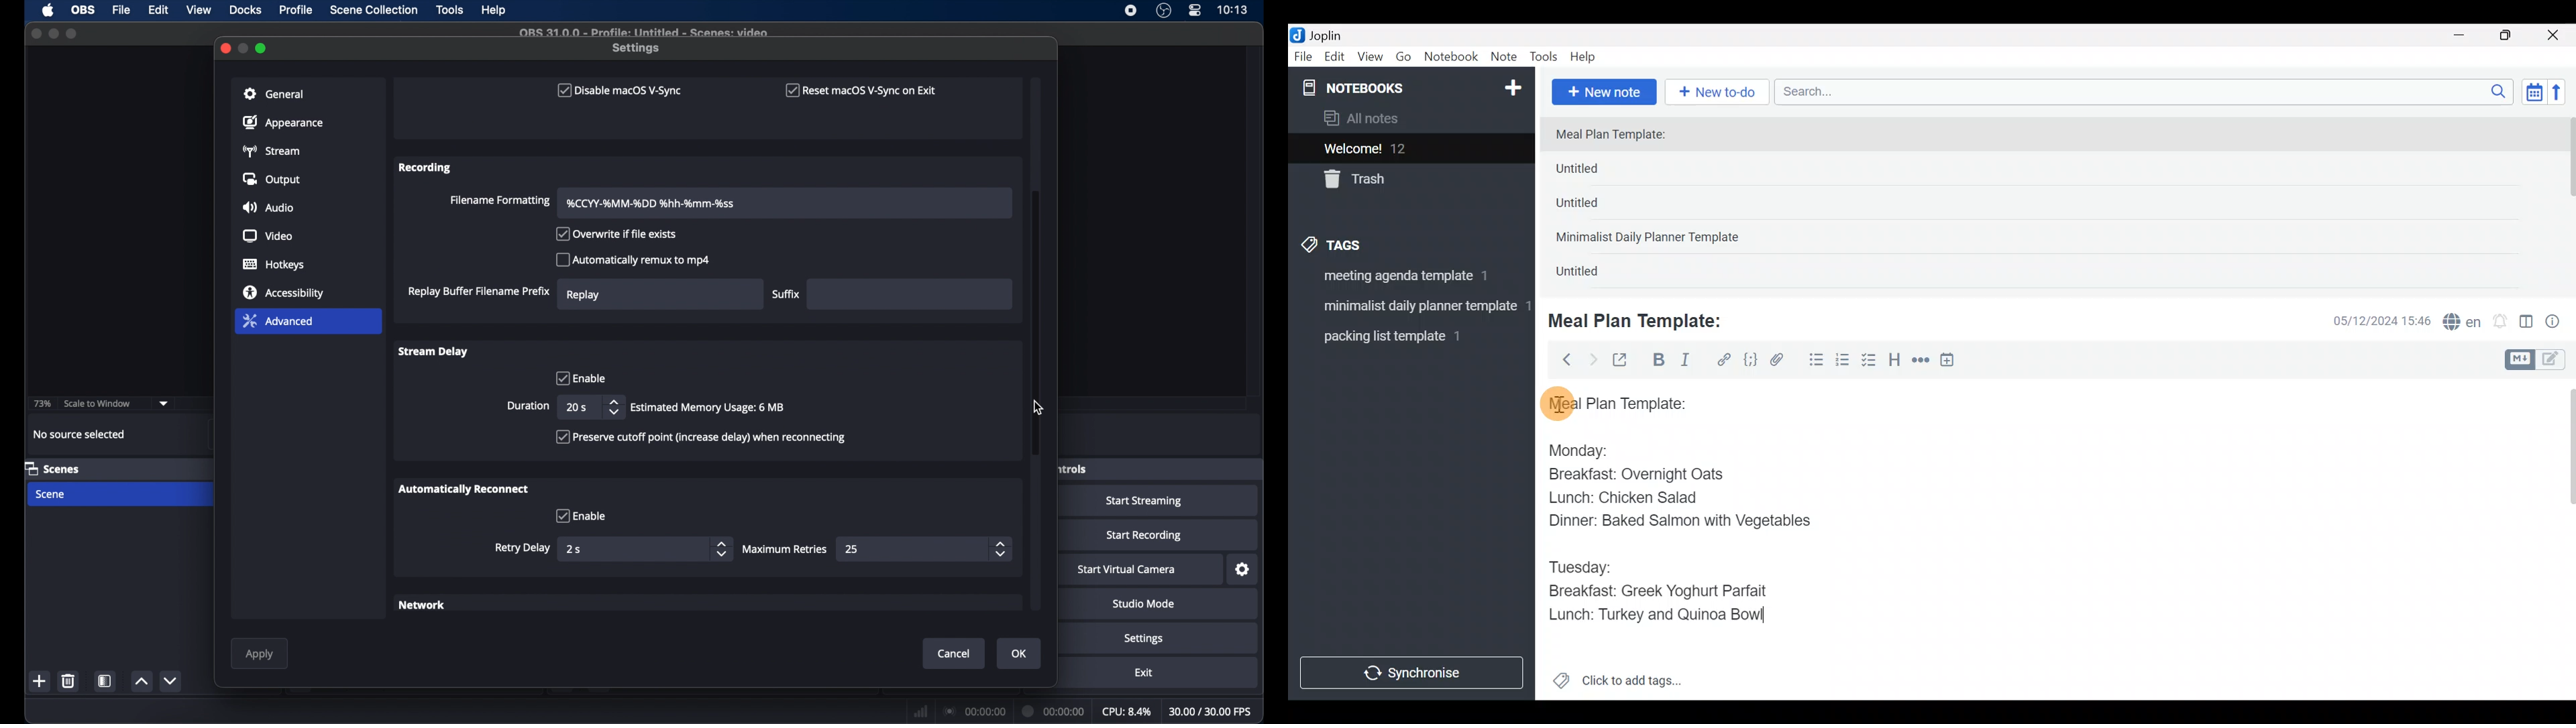  Describe the element at coordinates (450, 10) in the screenshot. I see `tools` at that location.